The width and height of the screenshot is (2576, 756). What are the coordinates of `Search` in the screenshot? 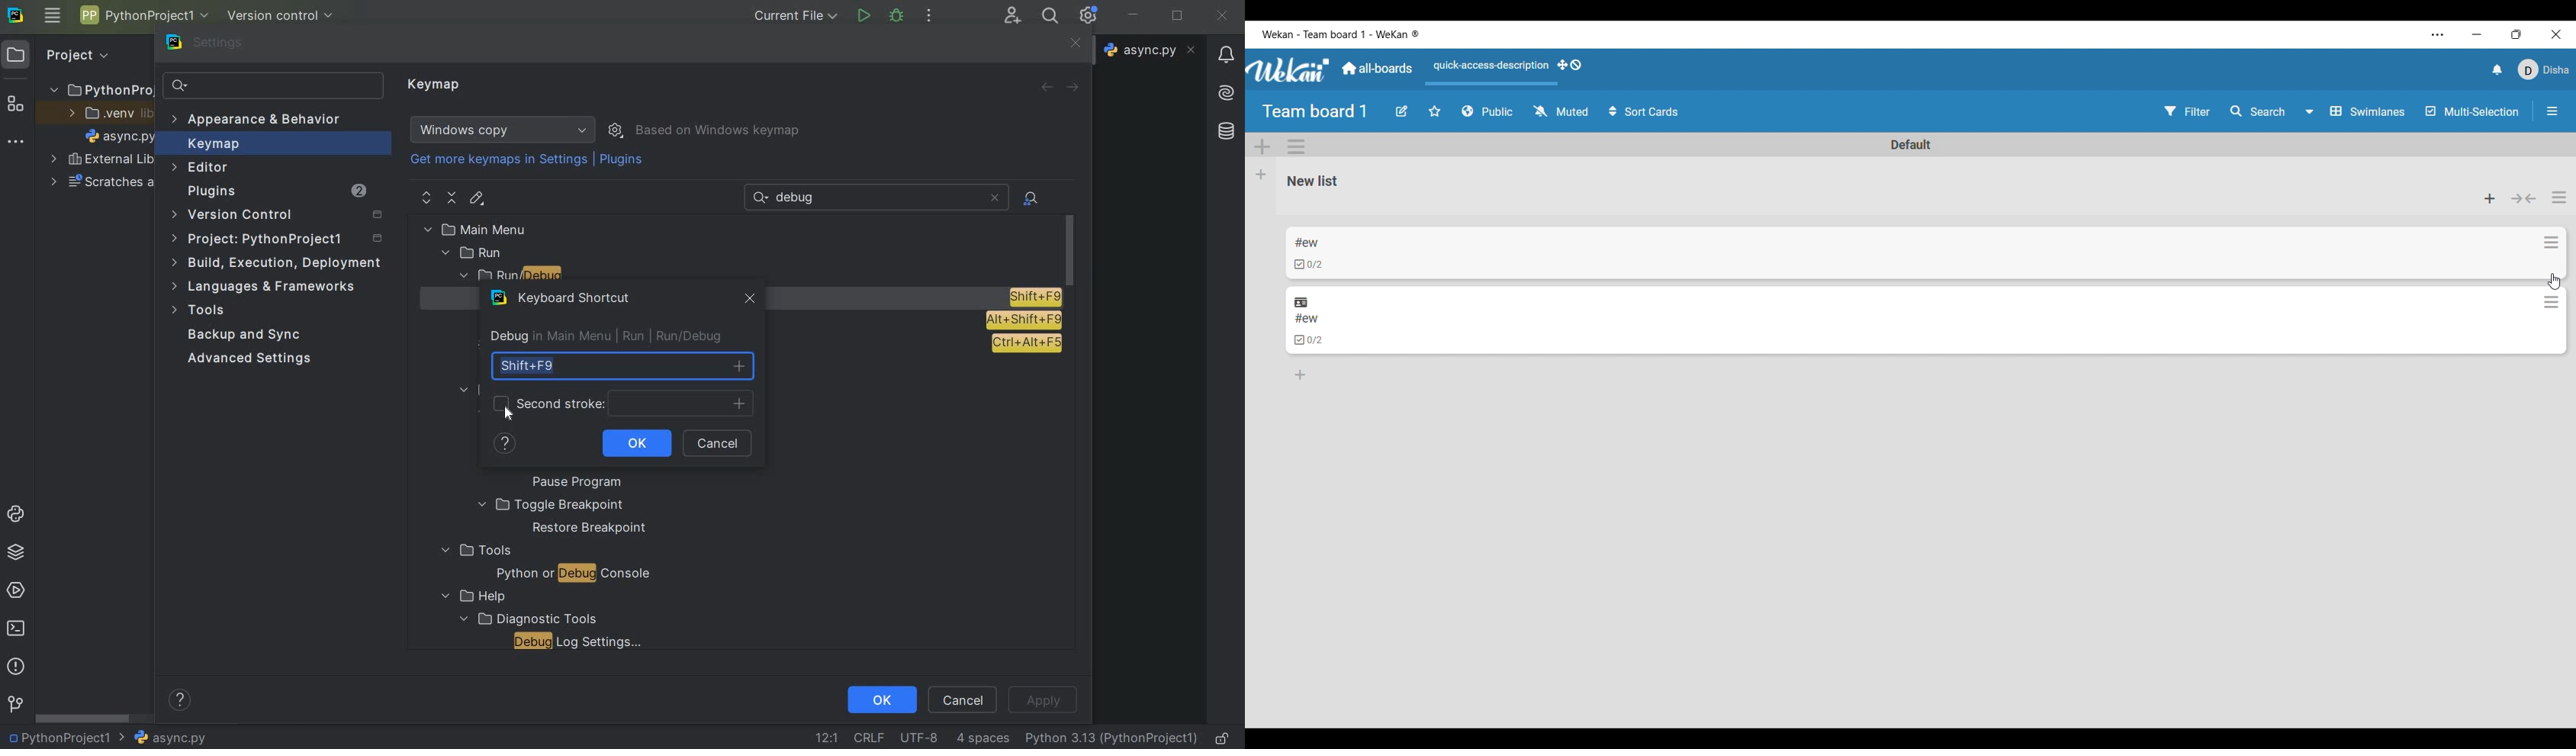 It's located at (2258, 112).